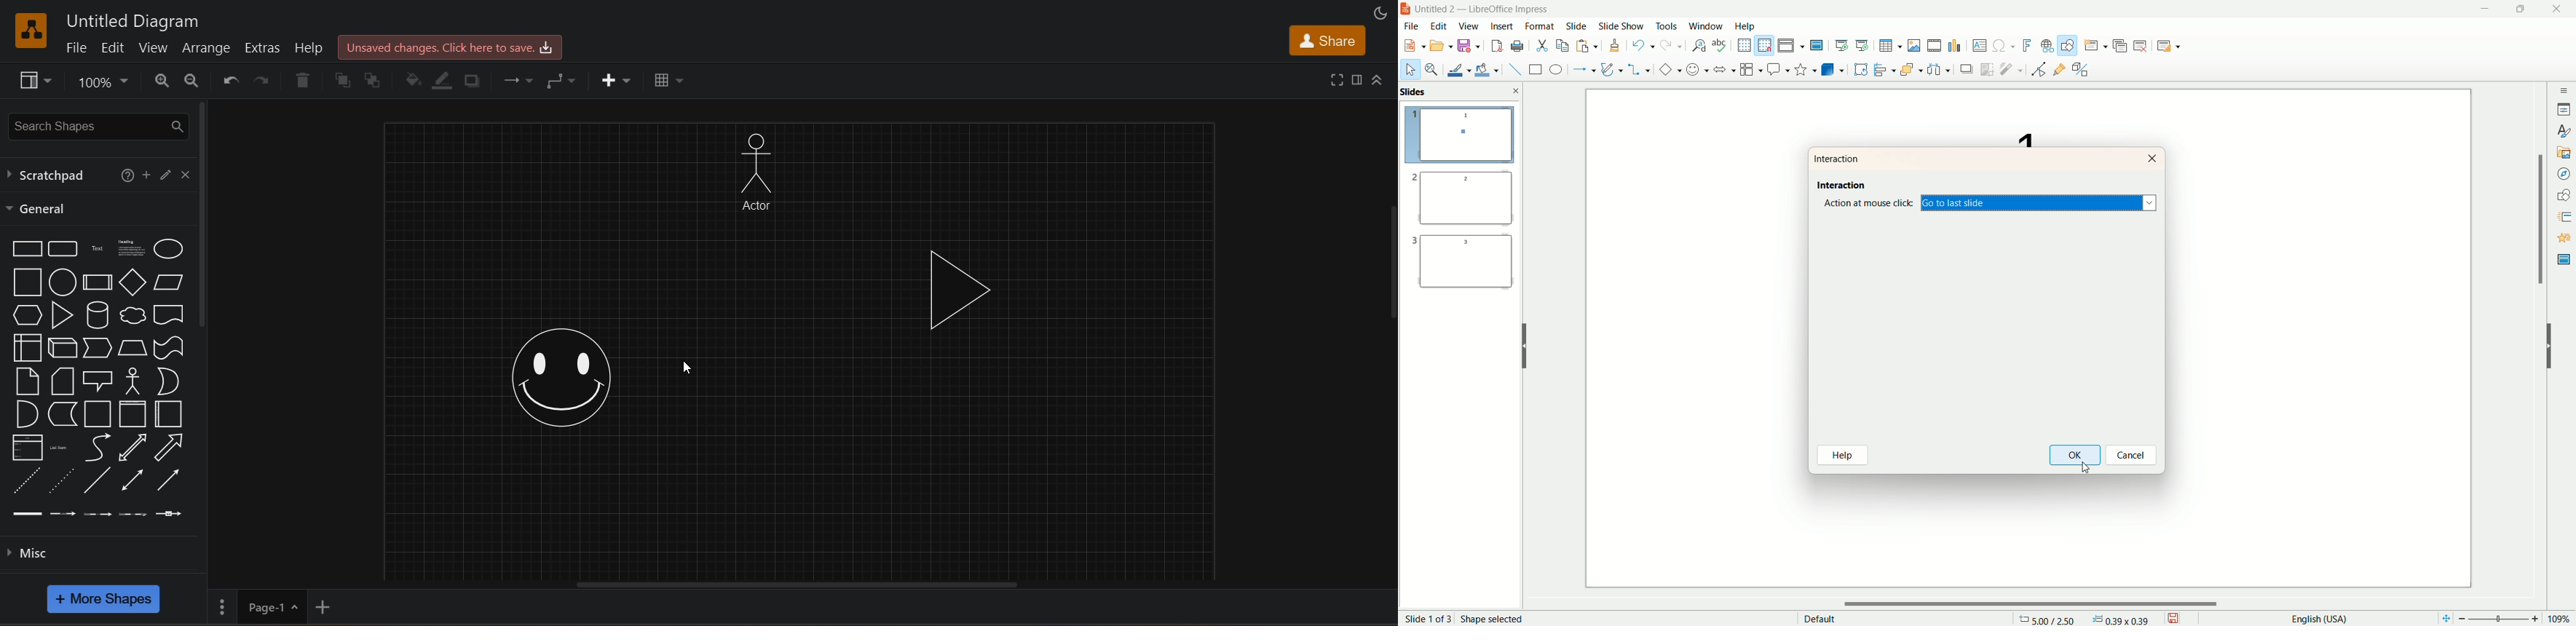  I want to click on delete slide, so click(2143, 47).